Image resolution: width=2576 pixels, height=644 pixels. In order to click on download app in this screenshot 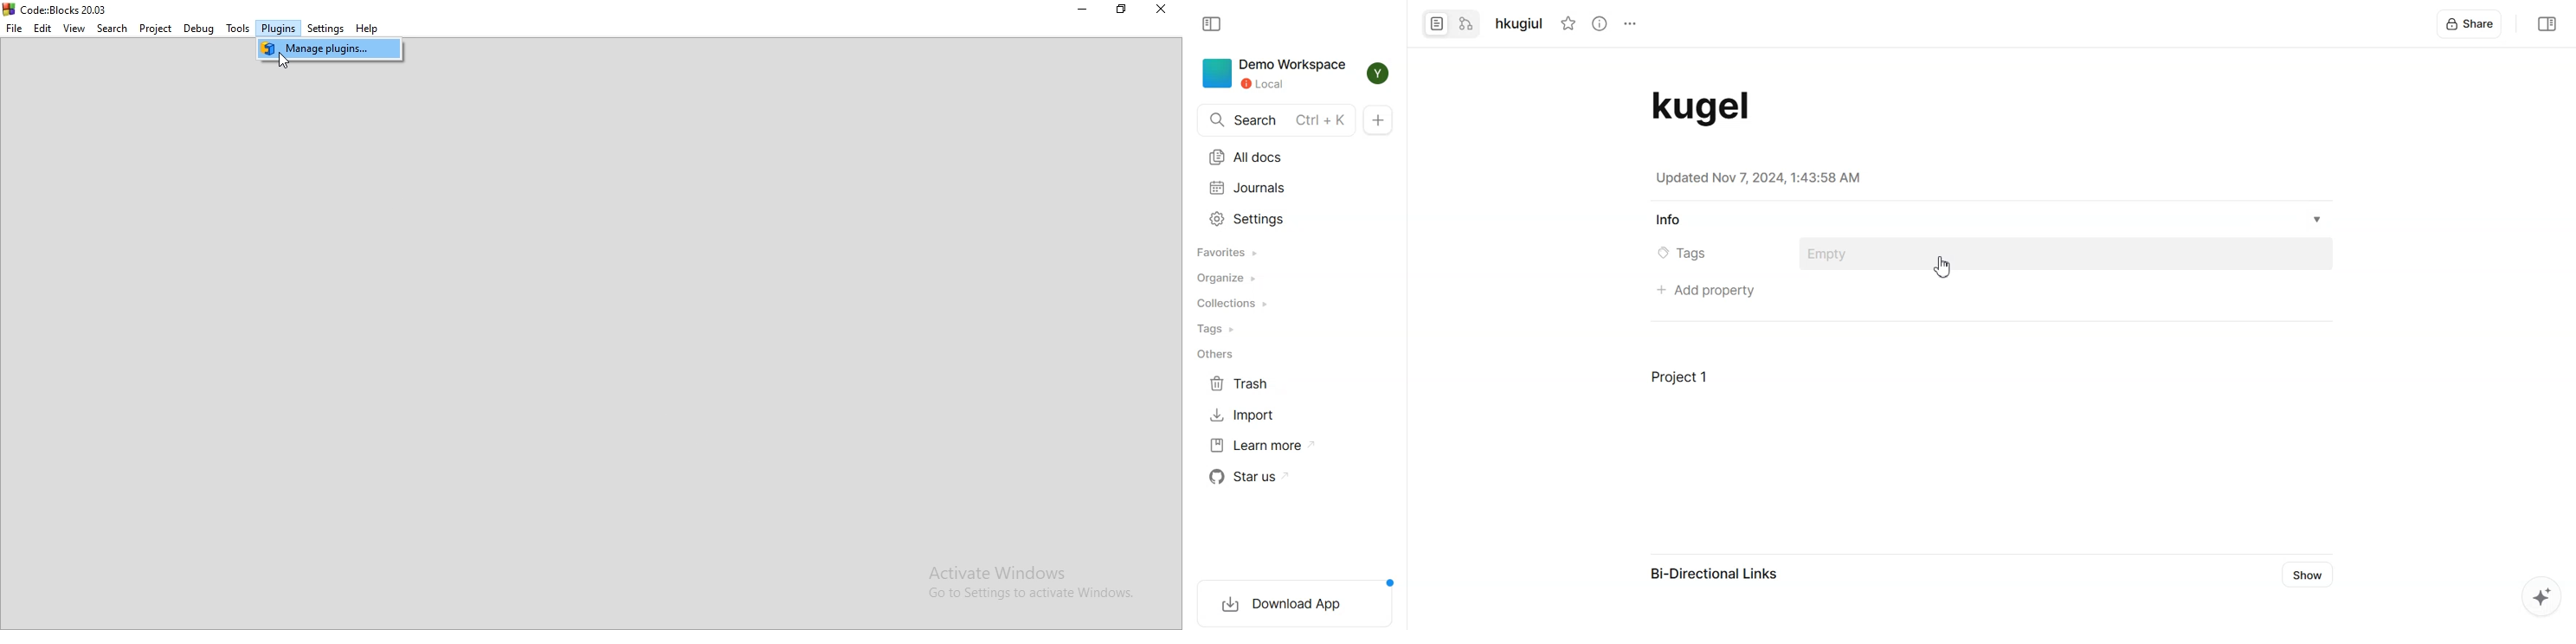, I will do `click(1293, 605)`.